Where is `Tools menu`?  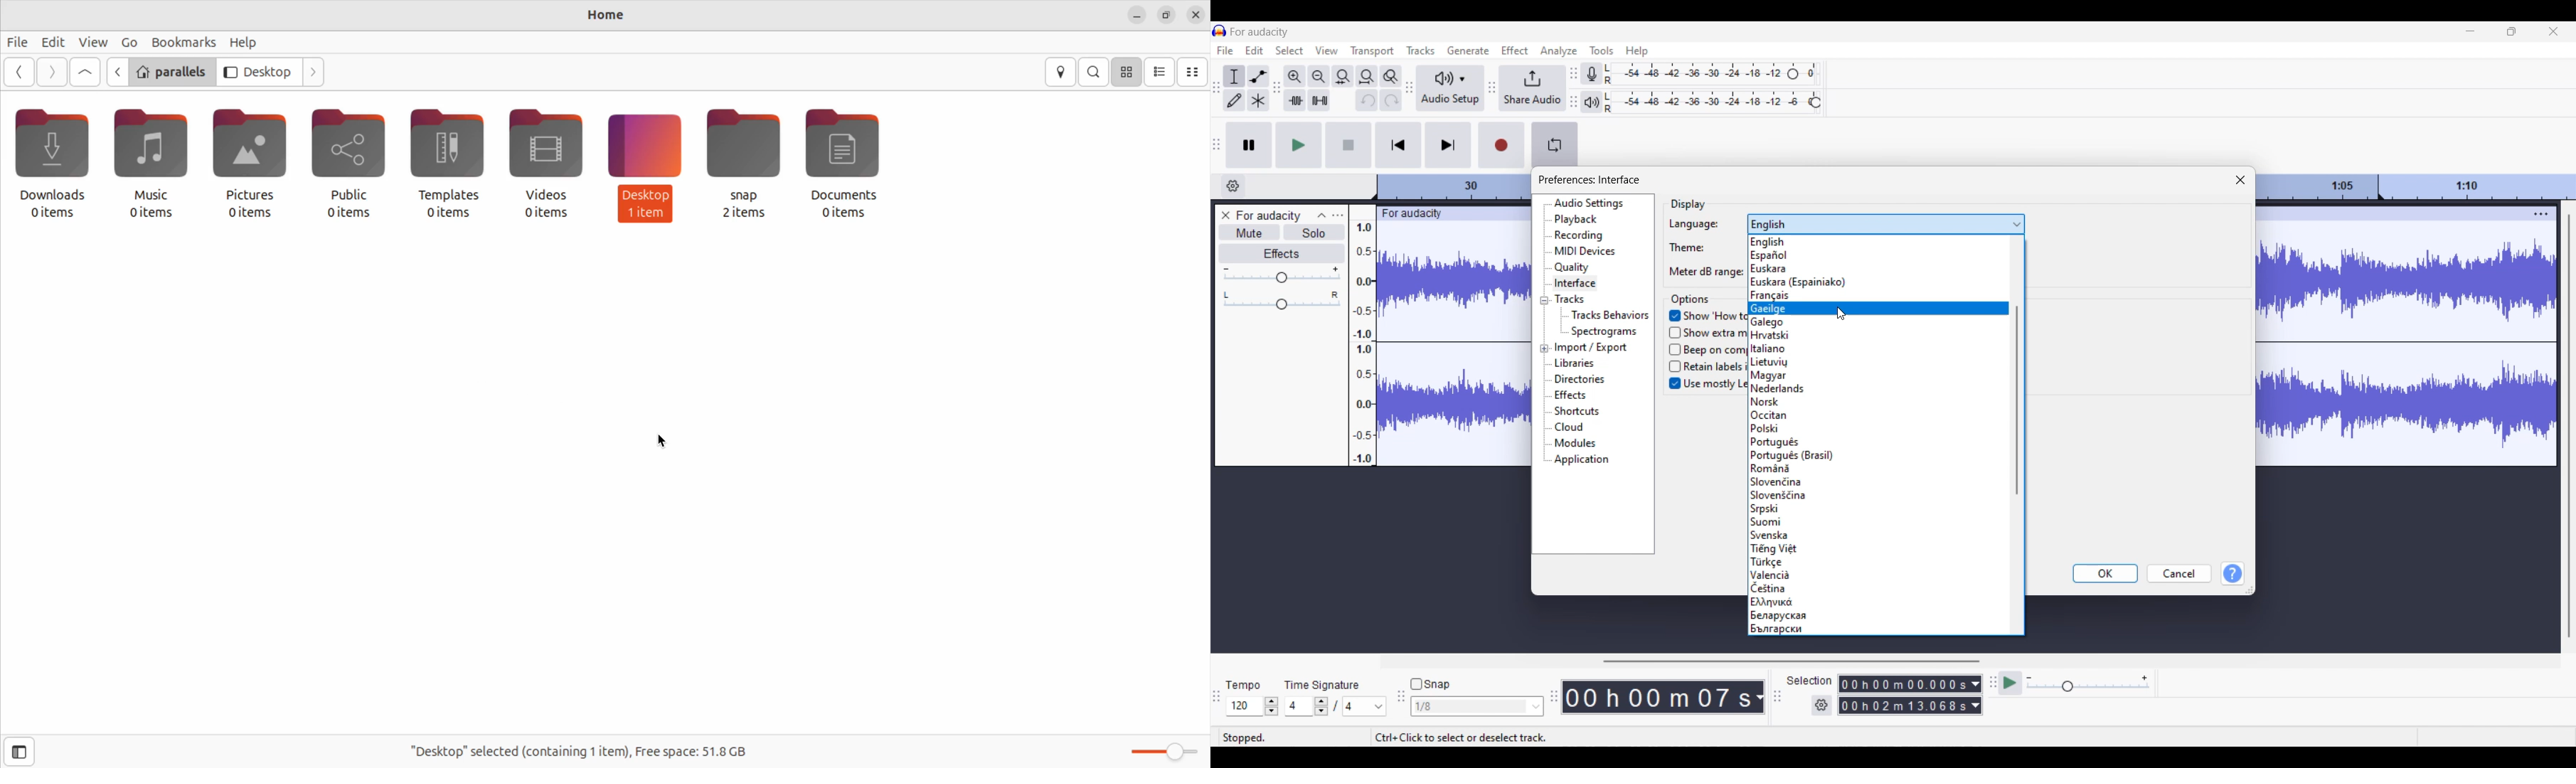 Tools menu is located at coordinates (1602, 50).